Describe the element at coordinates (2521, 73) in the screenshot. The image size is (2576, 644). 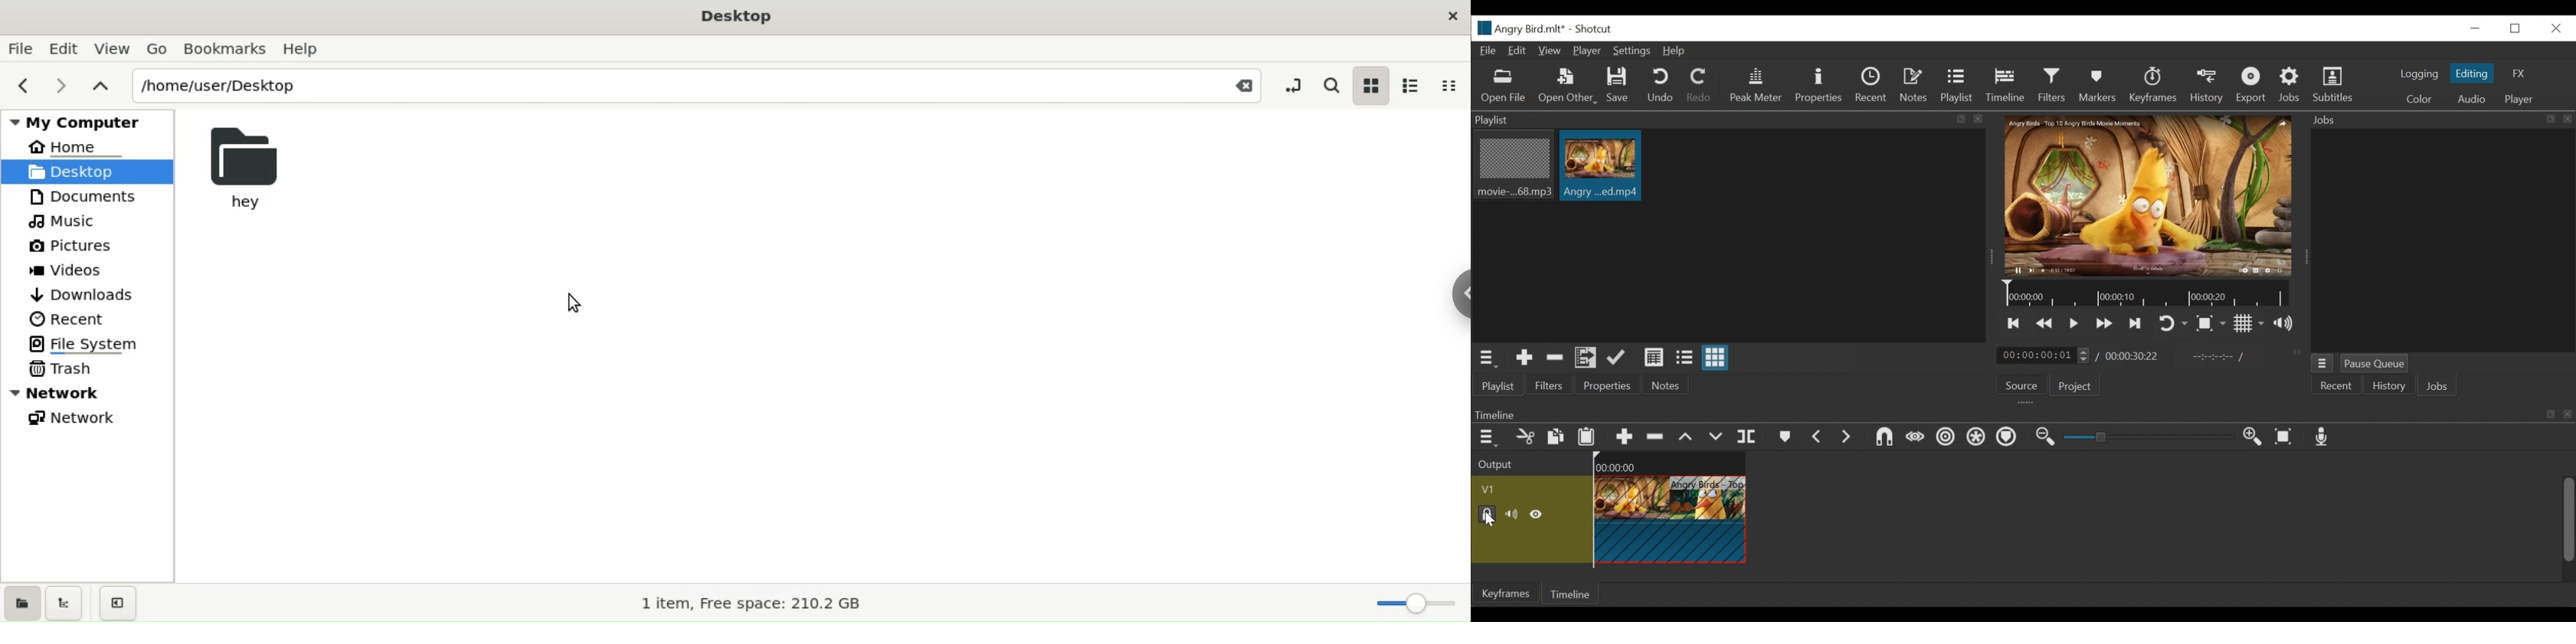
I see `FX` at that location.